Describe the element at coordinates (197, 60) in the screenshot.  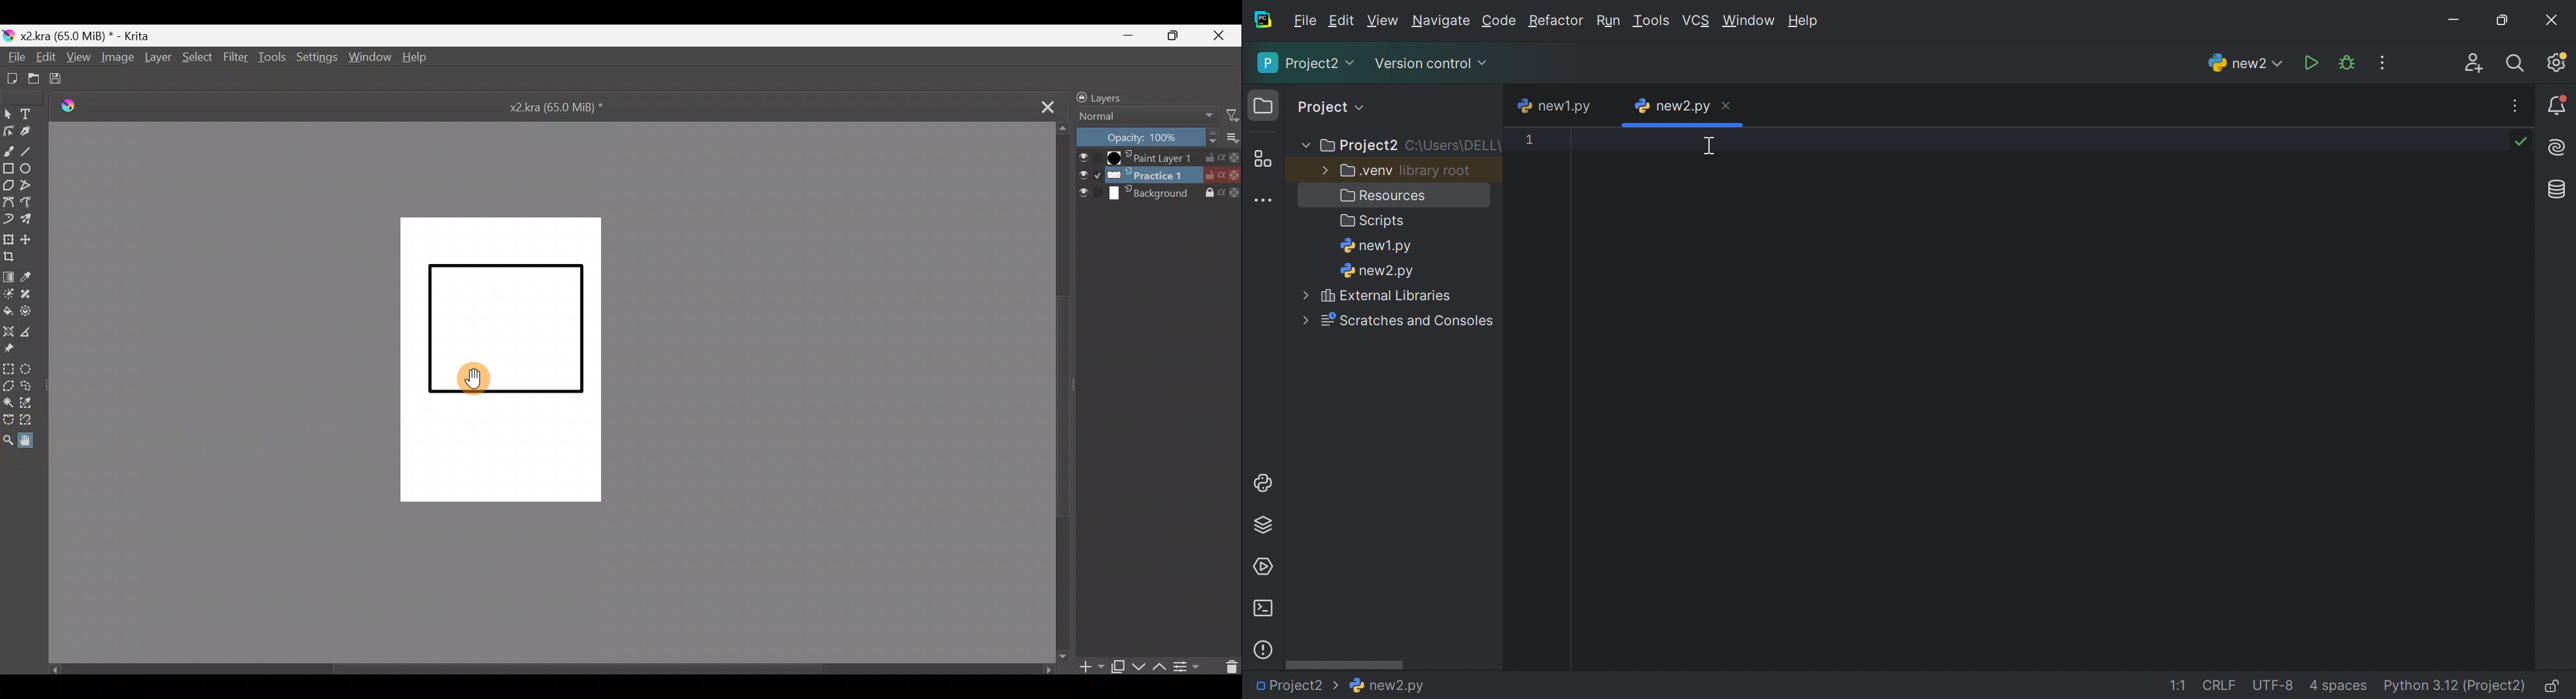
I see `Select` at that location.